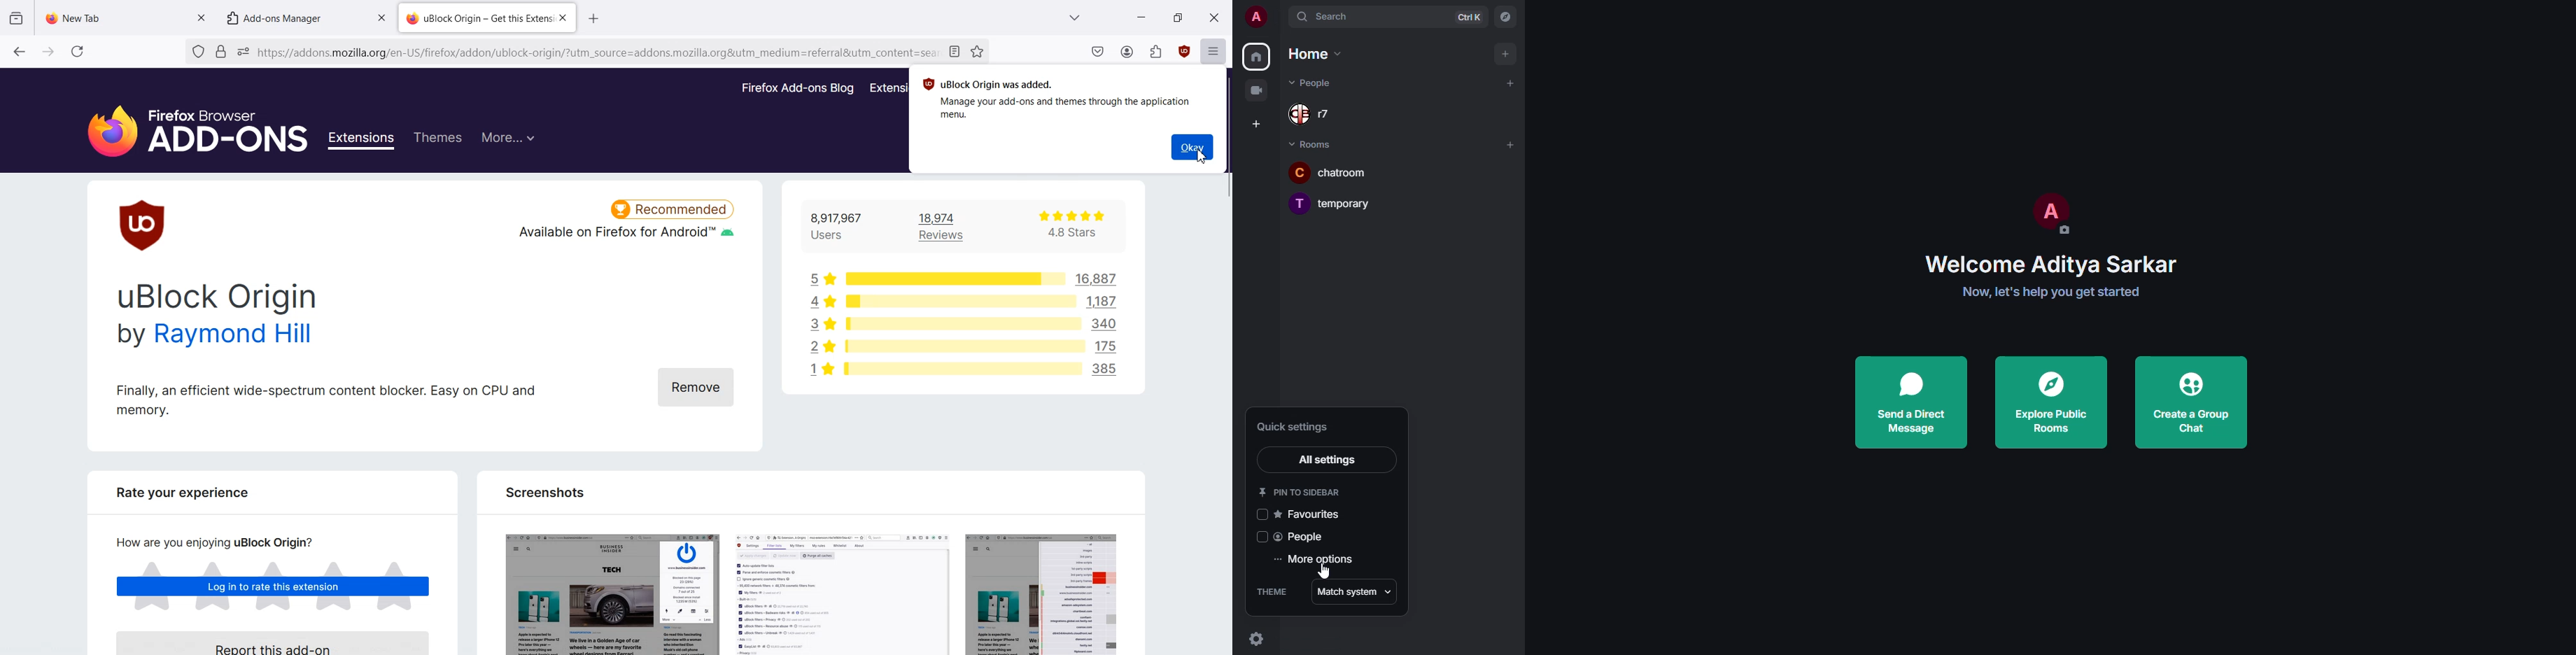  Describe the element at coordinates (1110, 371) in the screenshot. I see `385 users` at that location.